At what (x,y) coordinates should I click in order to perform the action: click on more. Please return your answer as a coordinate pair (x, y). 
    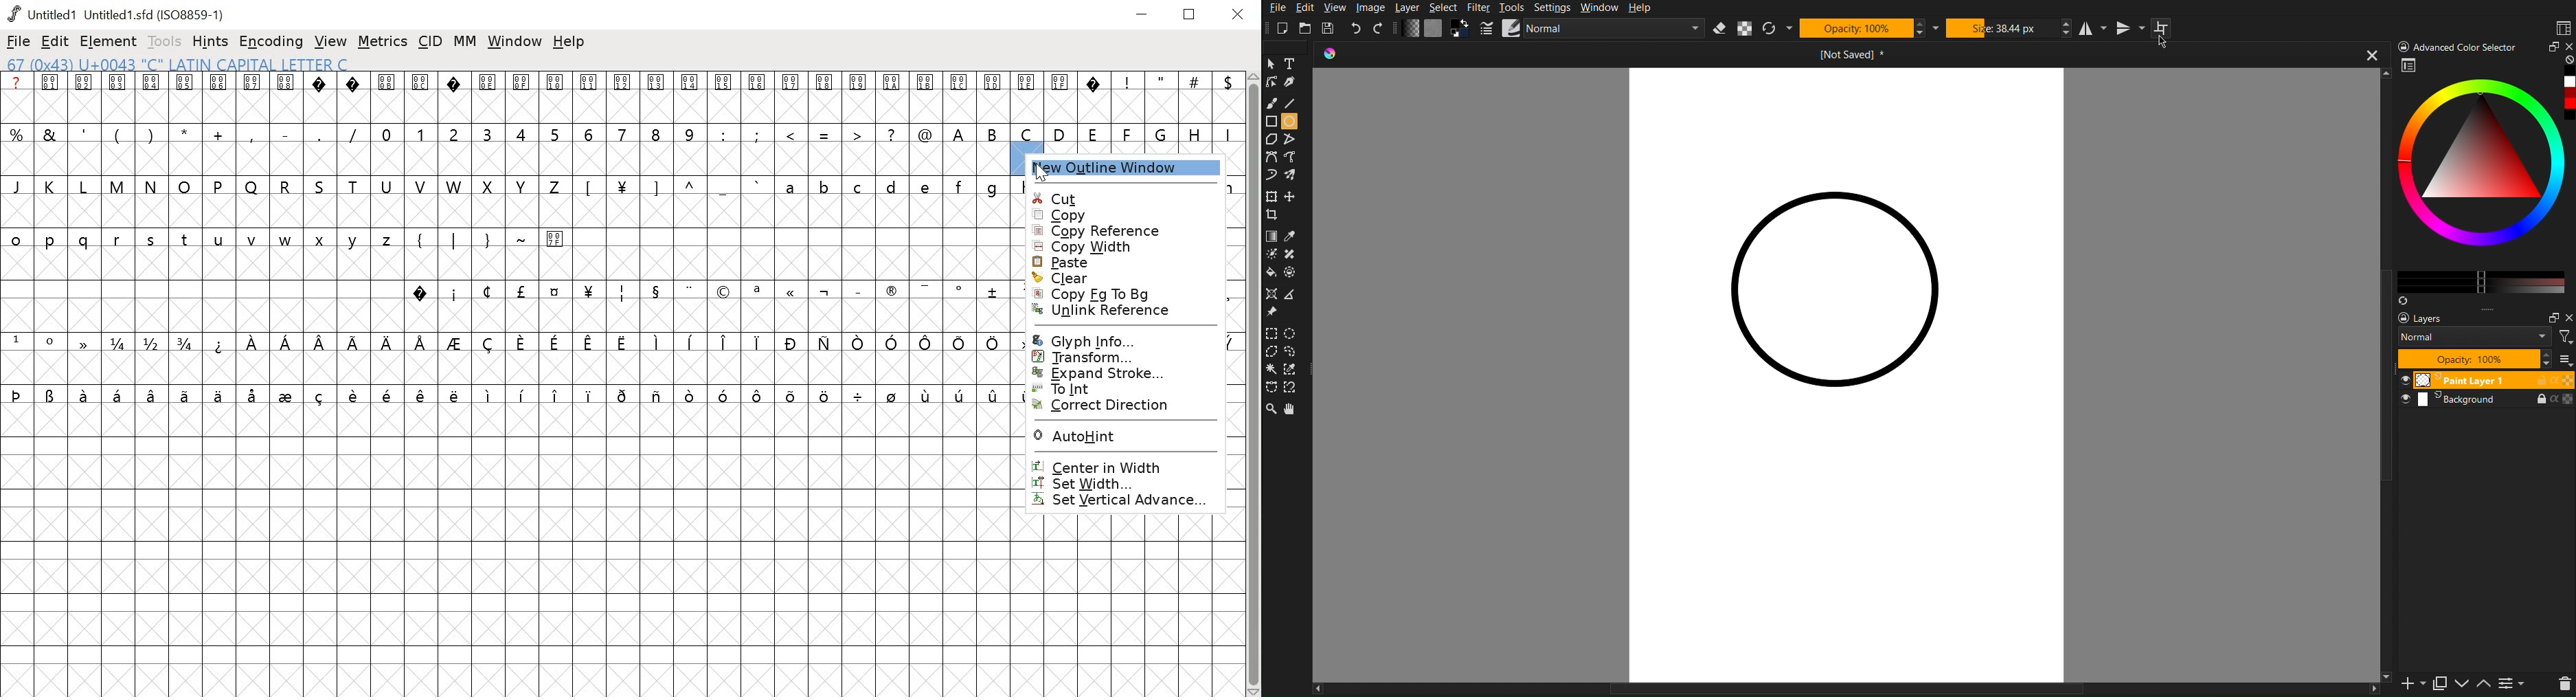
    Looking at the image, I should click on (2489, 308).